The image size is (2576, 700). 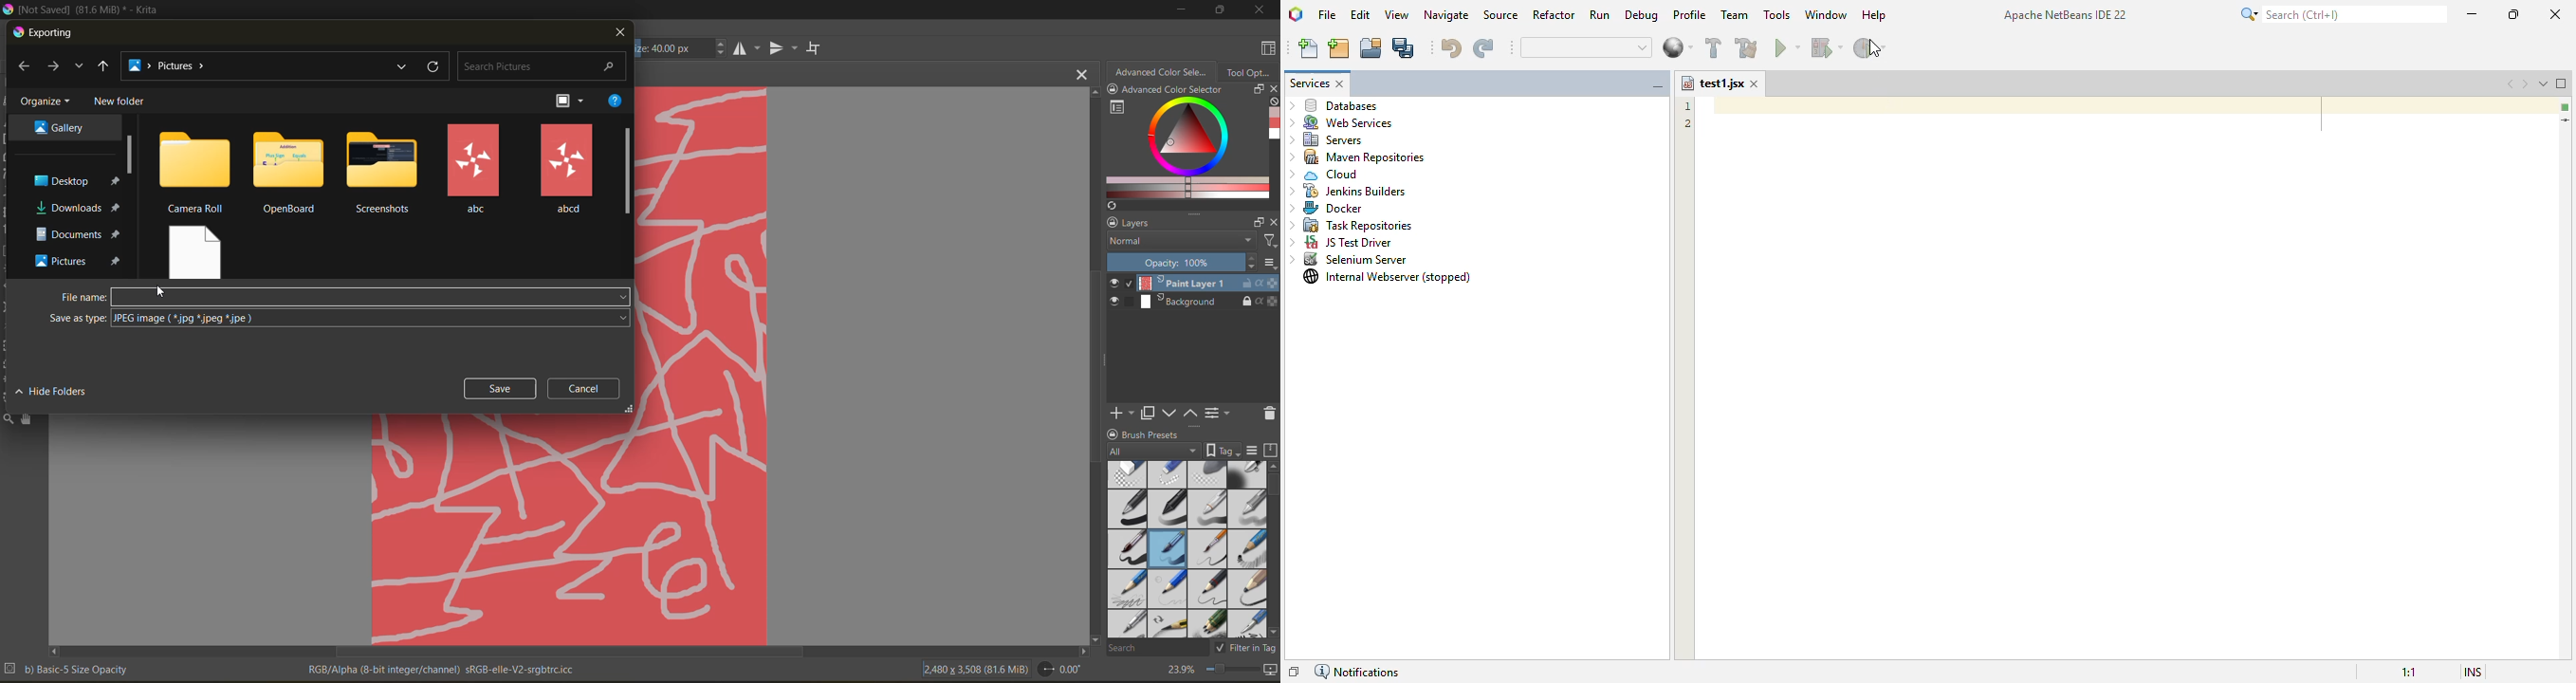 I want to click on debug project, so click(x=1828, y=47).